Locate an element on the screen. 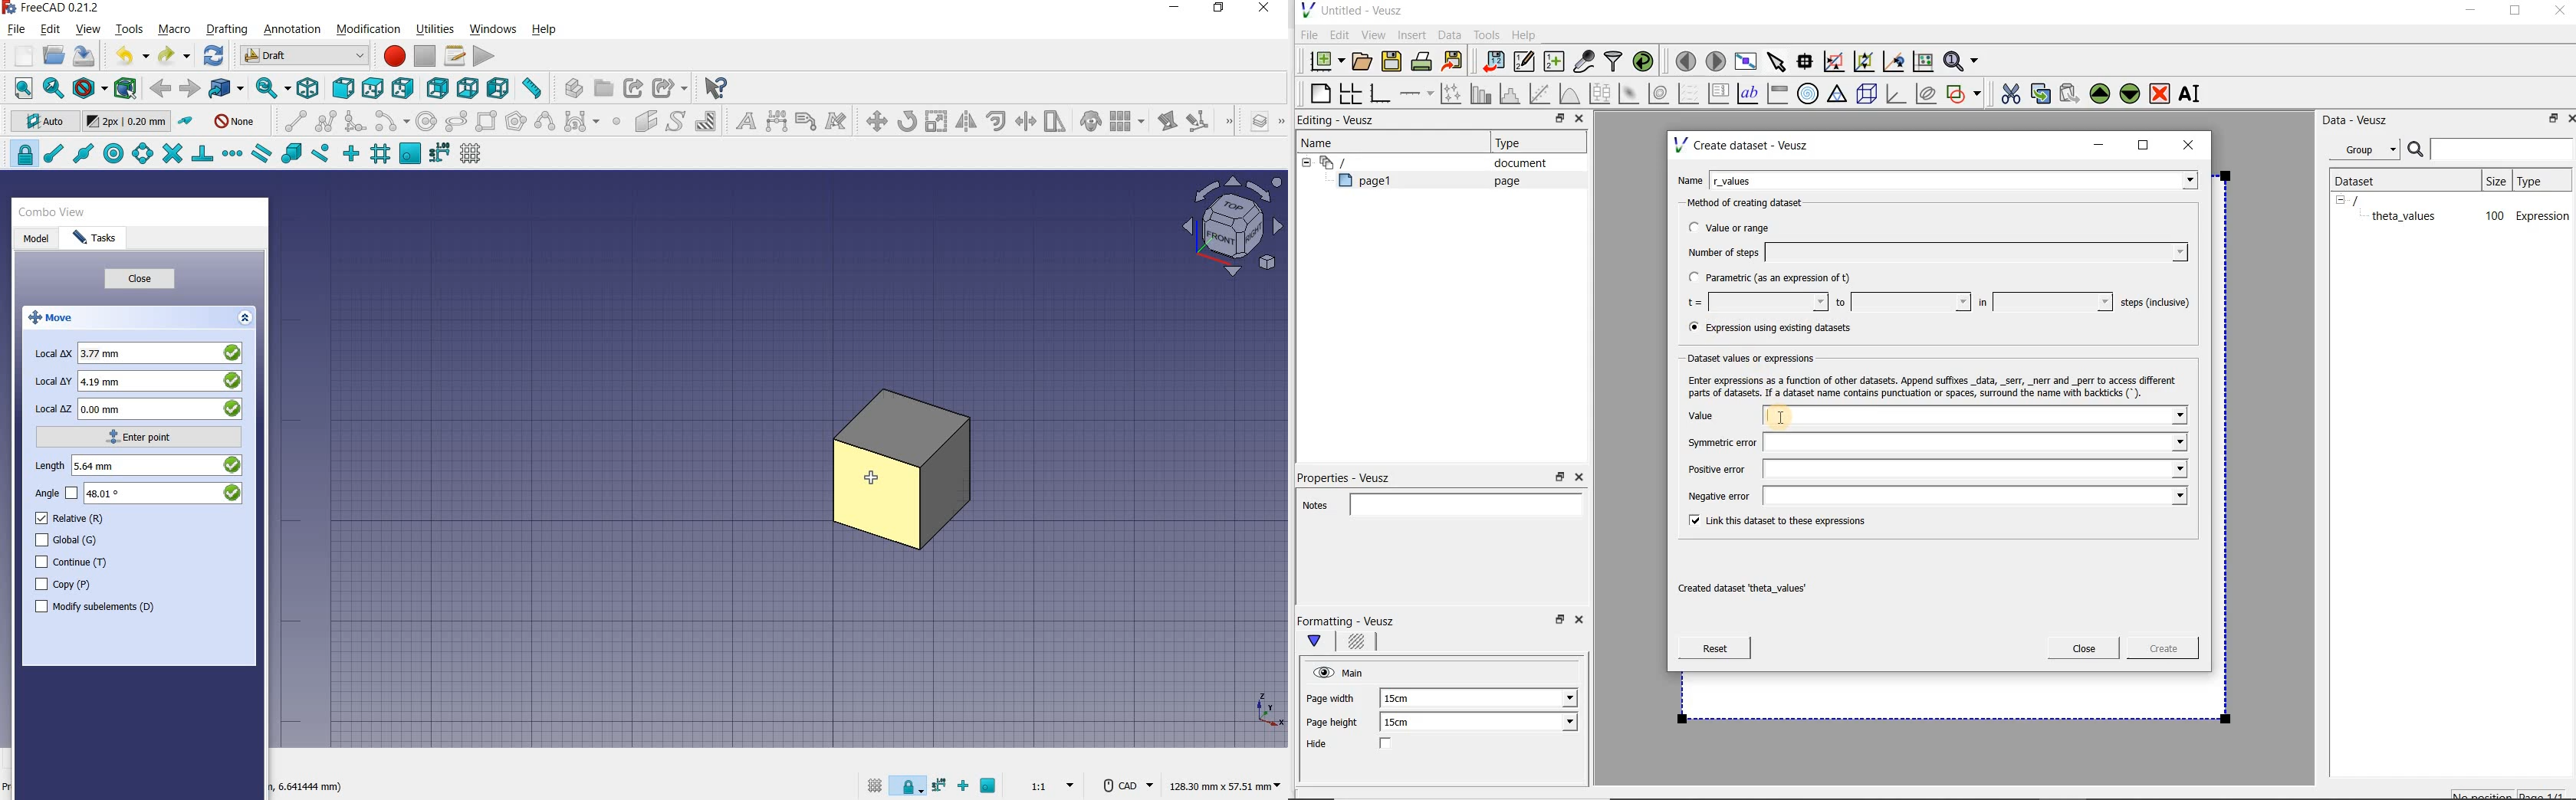  snap dimensions is located at coordinates (440, 154).